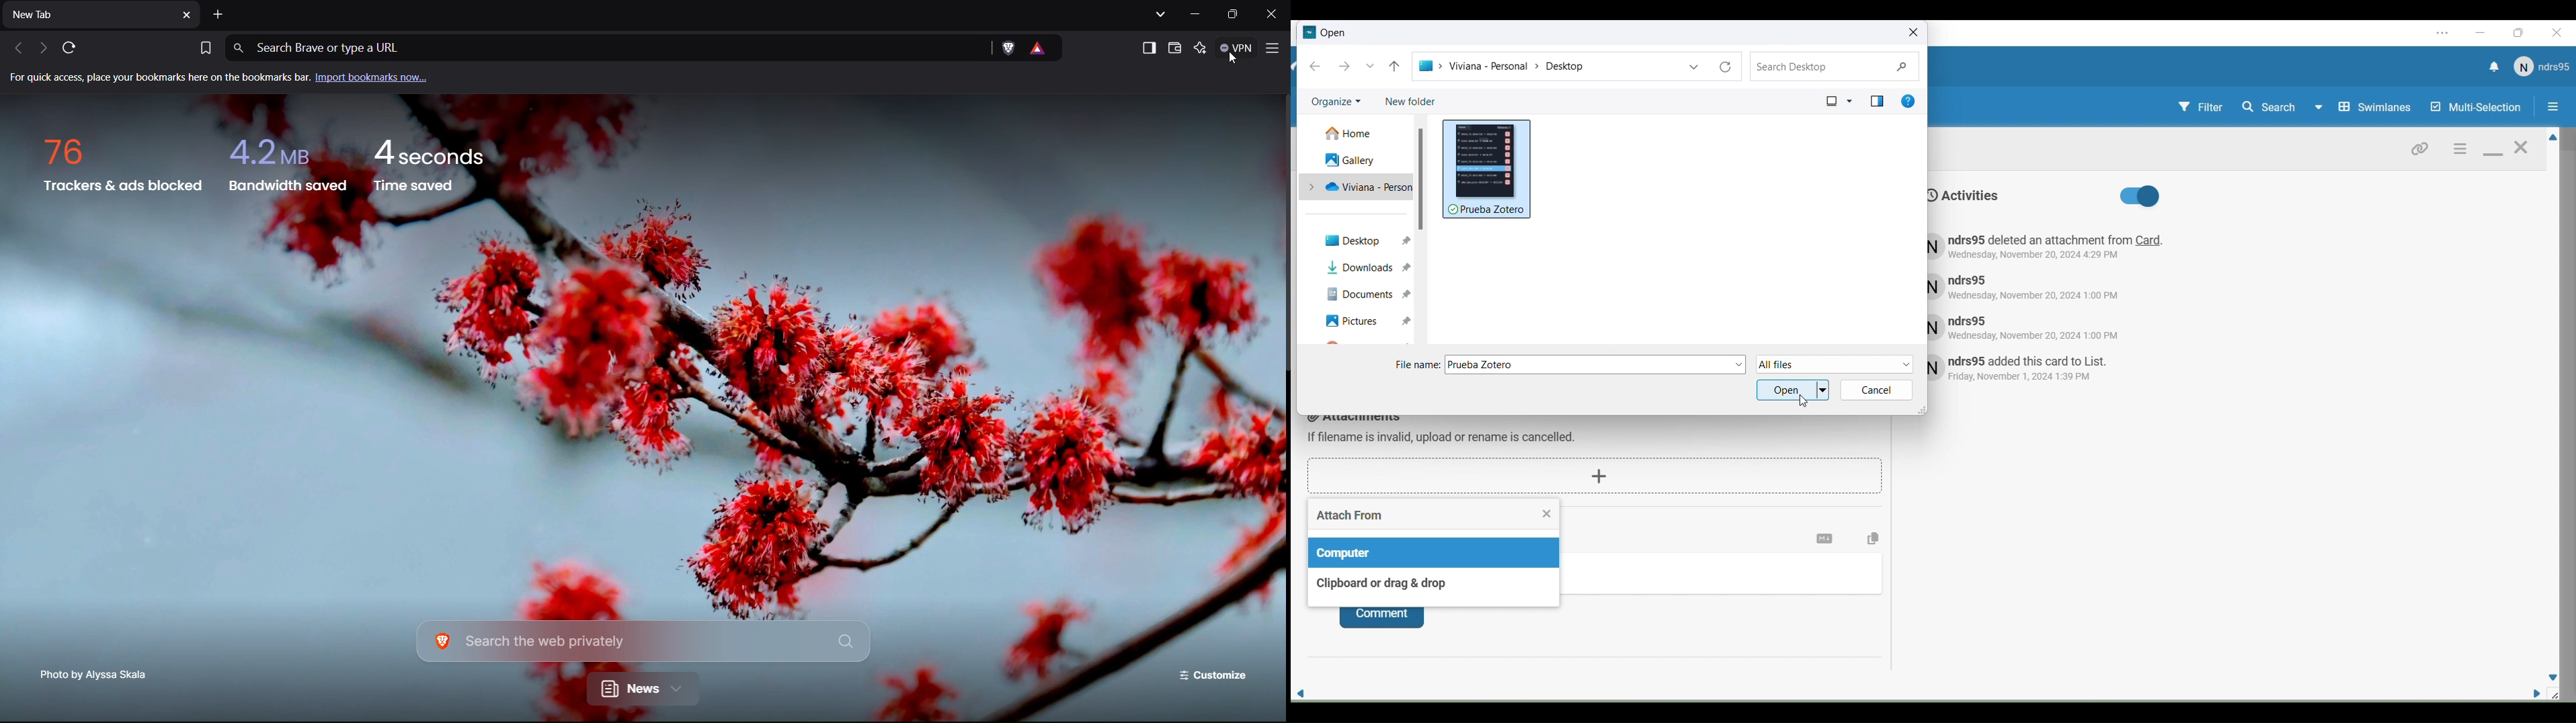  What do you see at coordinates (1418, 100) in the screenshot?
I see `New Folder` at bounding box center [1418, 100].